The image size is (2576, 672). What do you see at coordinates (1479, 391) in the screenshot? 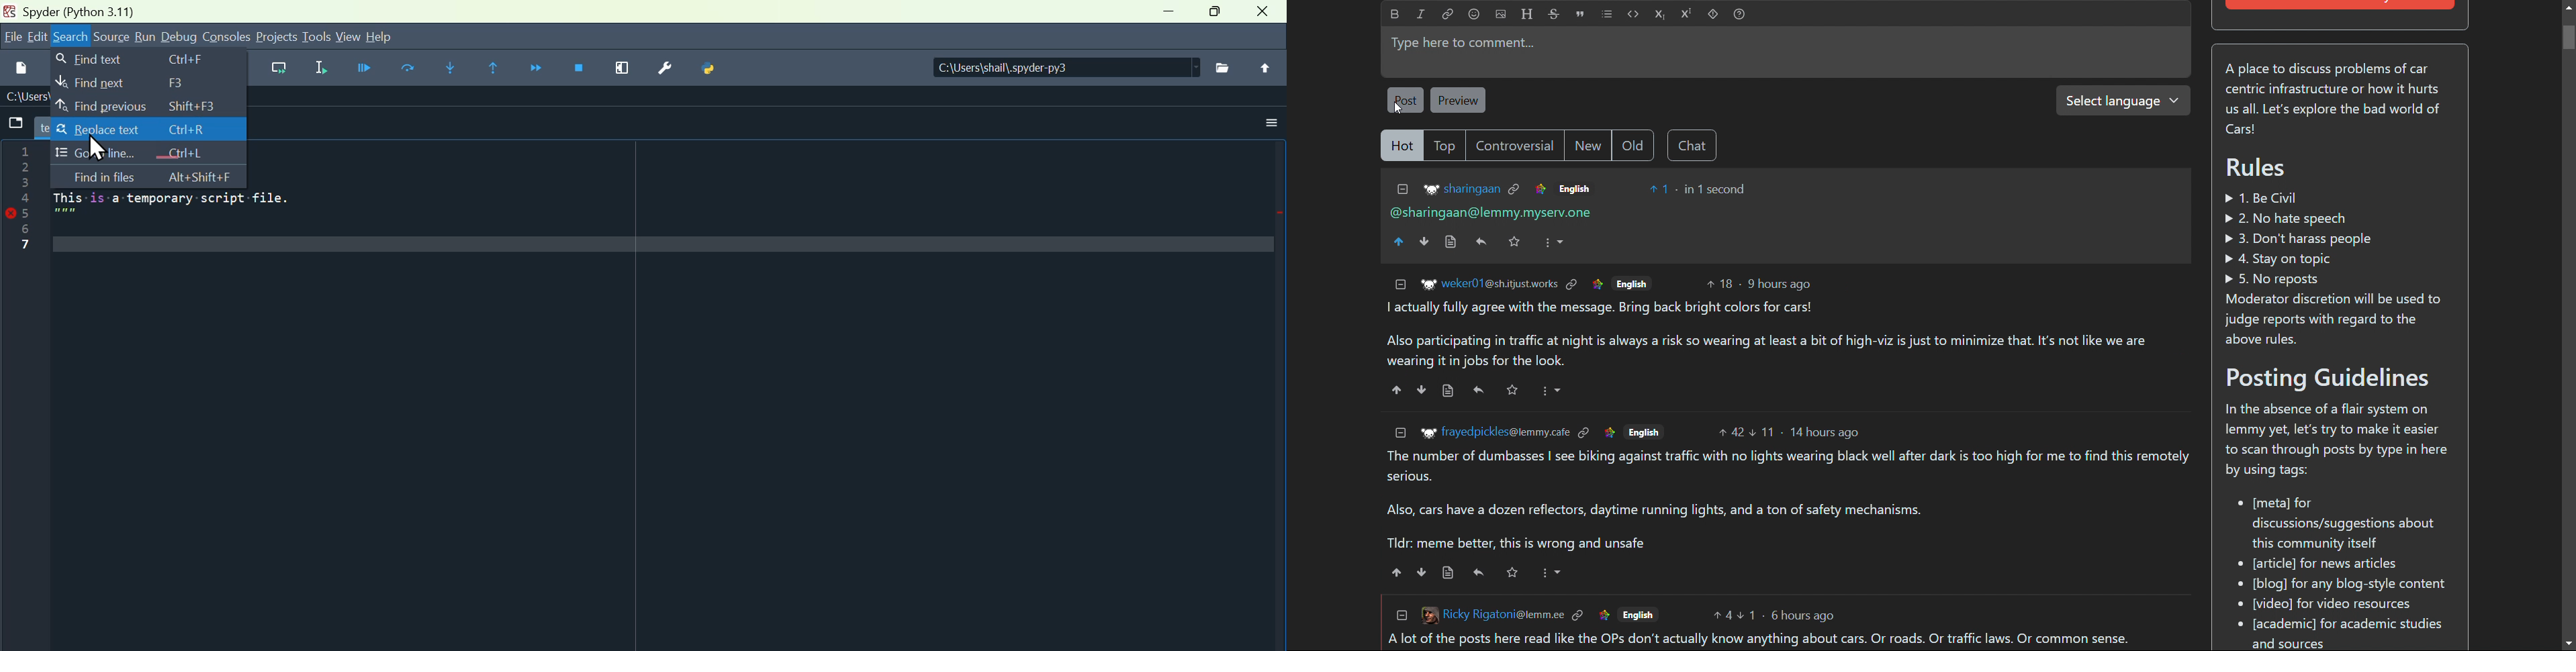
I see `reply` at bounding box center [1479, 391].